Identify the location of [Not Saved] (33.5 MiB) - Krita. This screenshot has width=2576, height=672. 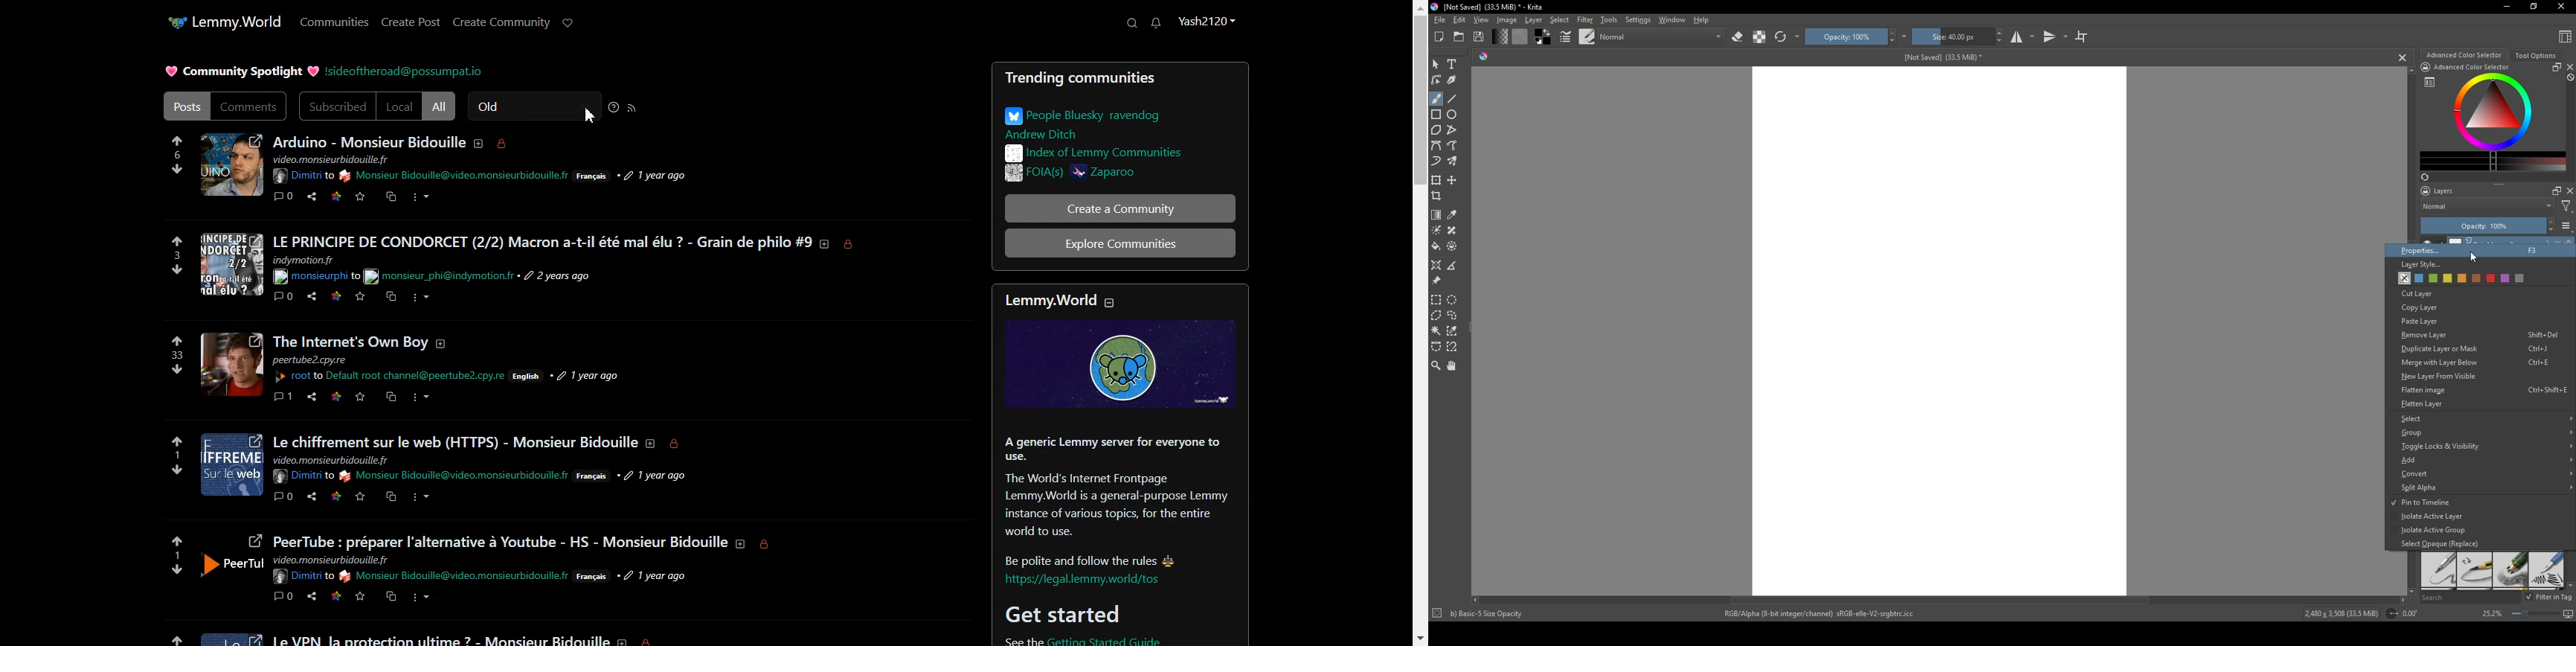
(1493, 7).